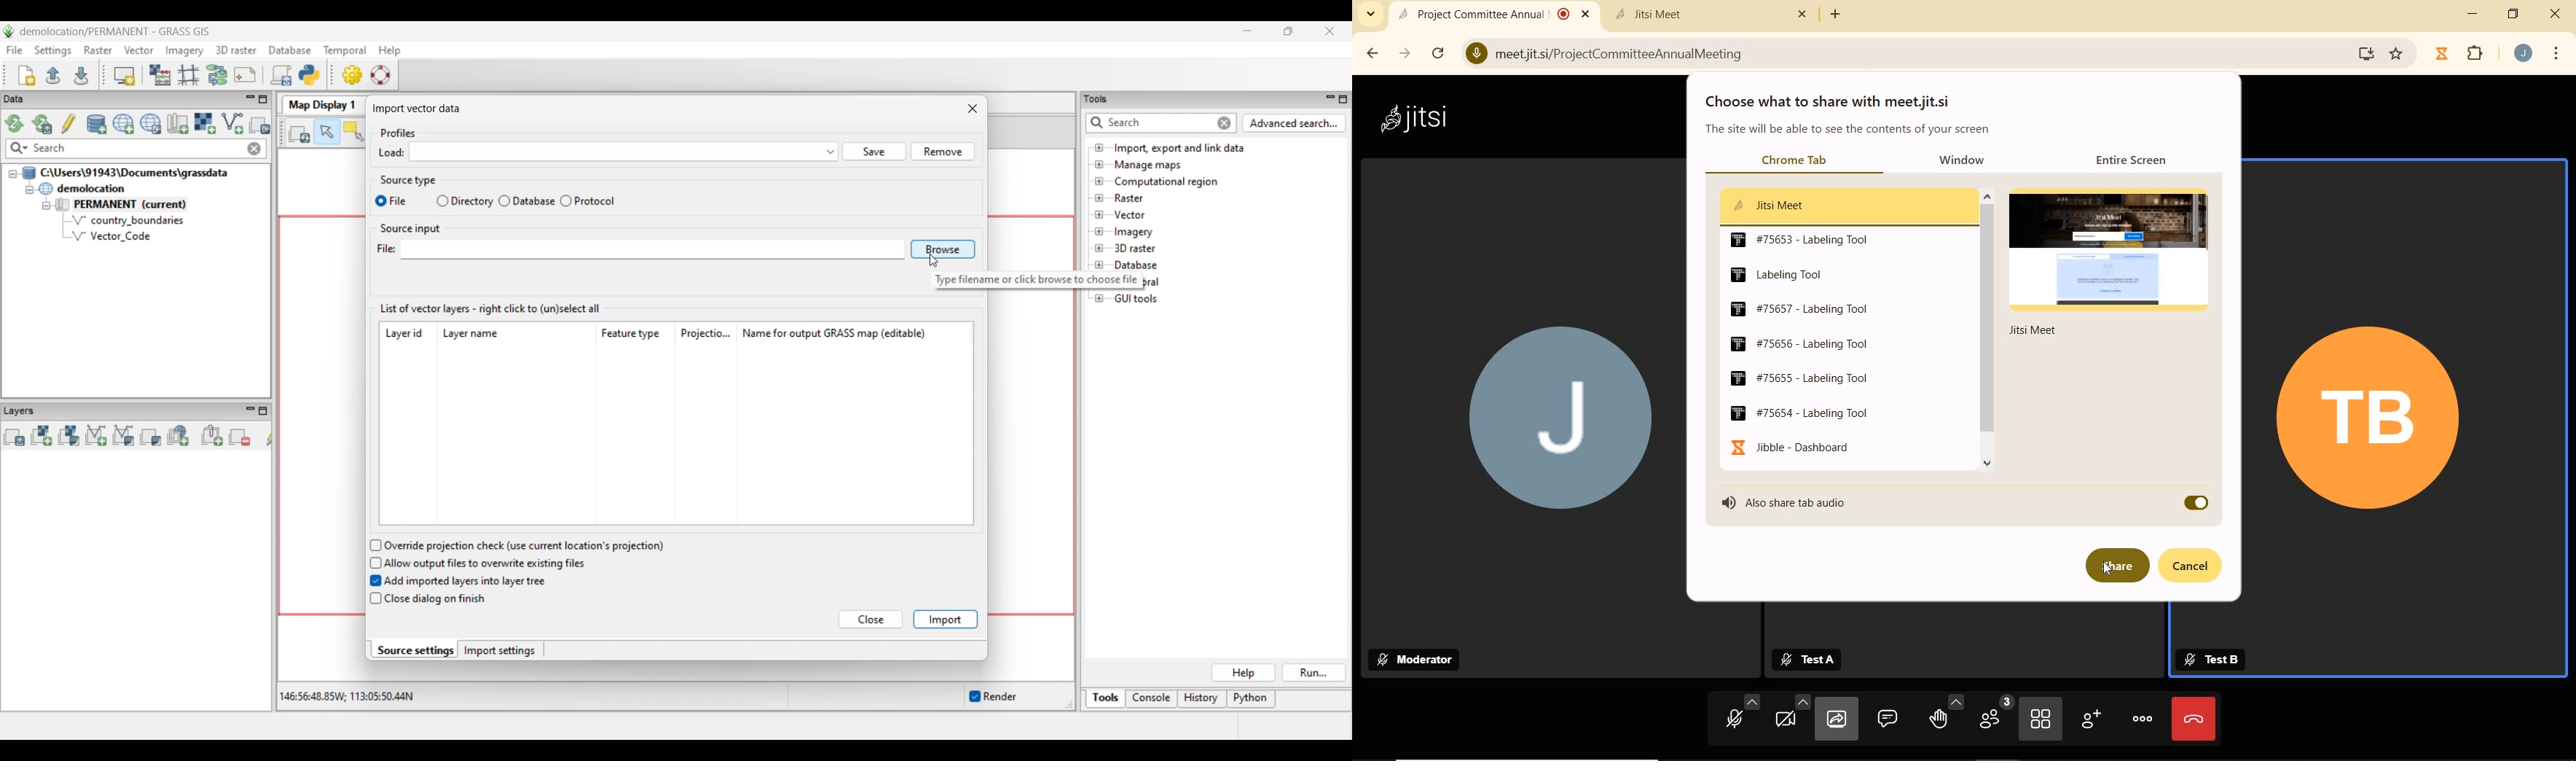 This screenshot has width=2576, height=784. Describe the element at coordinates (1794, 161) in the screenshot. I see `CHROME TAB` at that location.